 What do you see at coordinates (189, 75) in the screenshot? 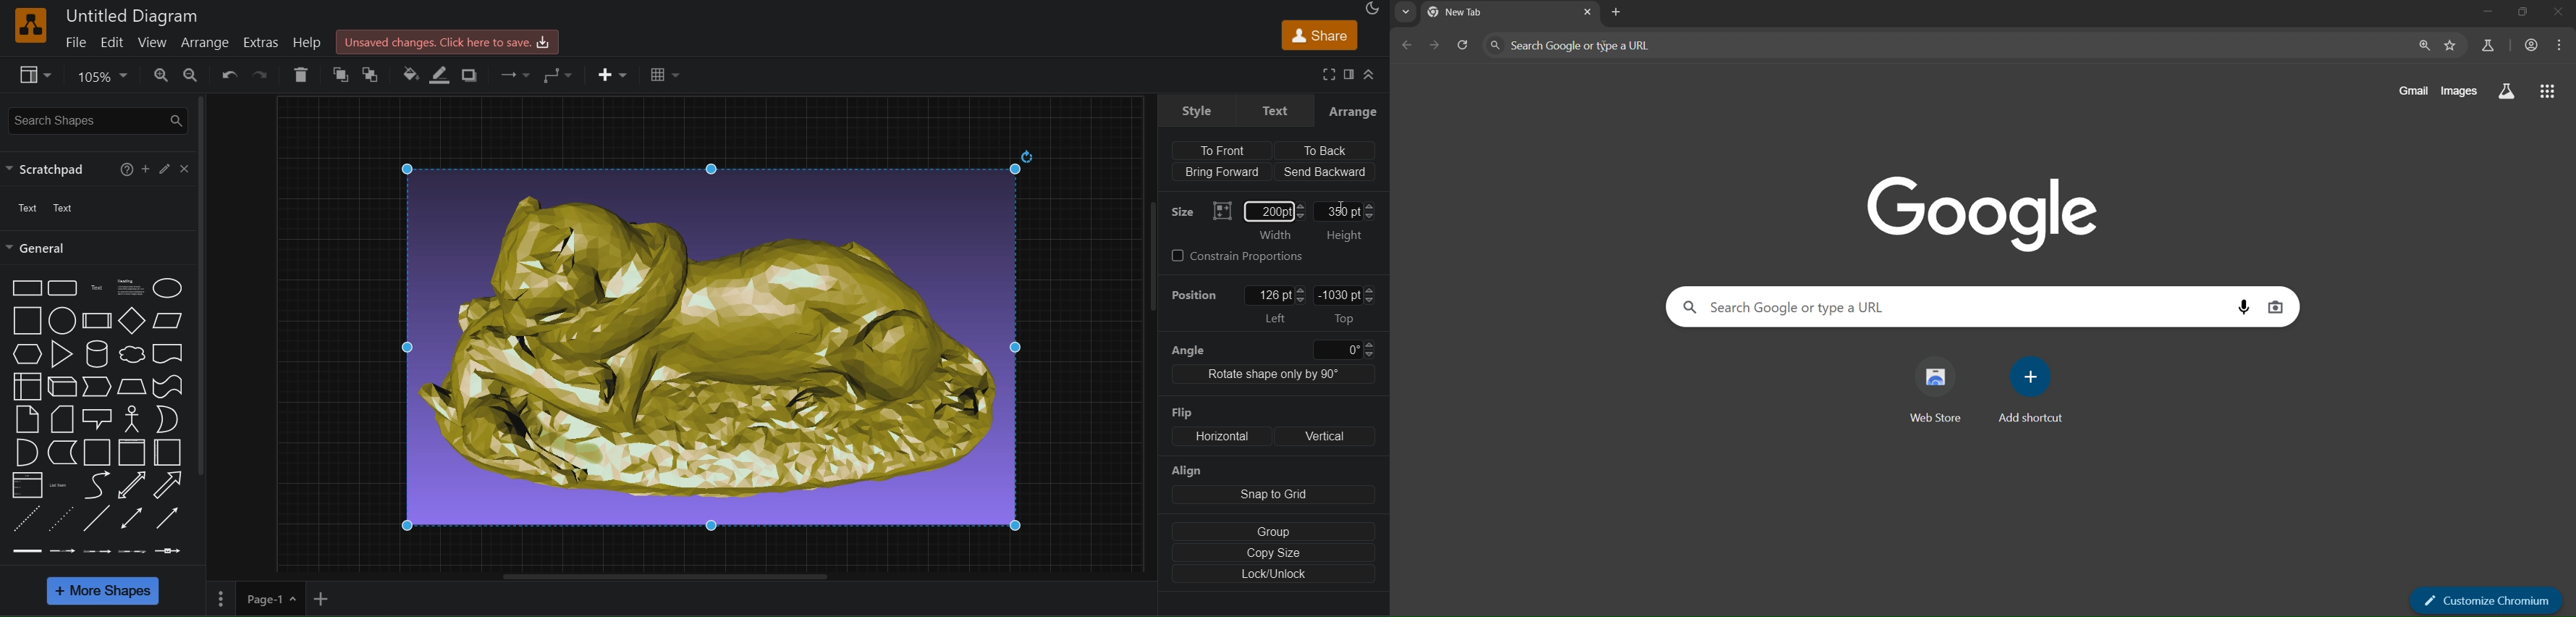
I see `zoom out` at bounding box center [189, 75].